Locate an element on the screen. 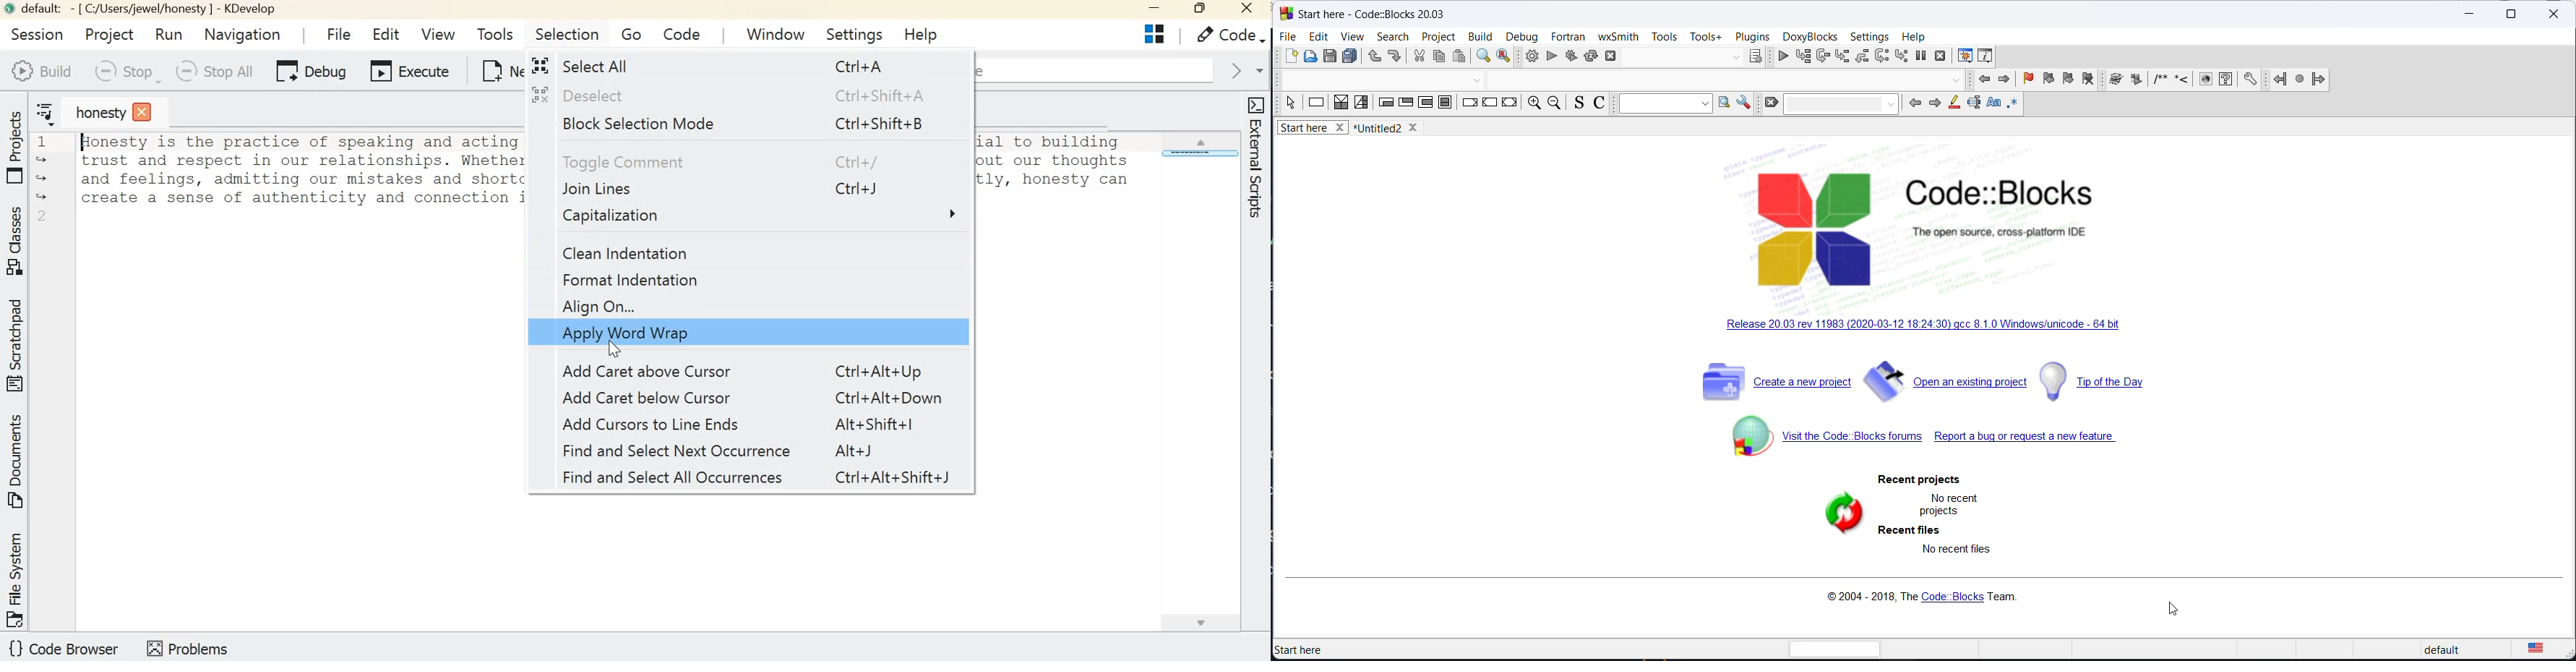 Image resolution: width=2576 pixels, height=672 pixels. source comment is located at coordinates (1576, 103).